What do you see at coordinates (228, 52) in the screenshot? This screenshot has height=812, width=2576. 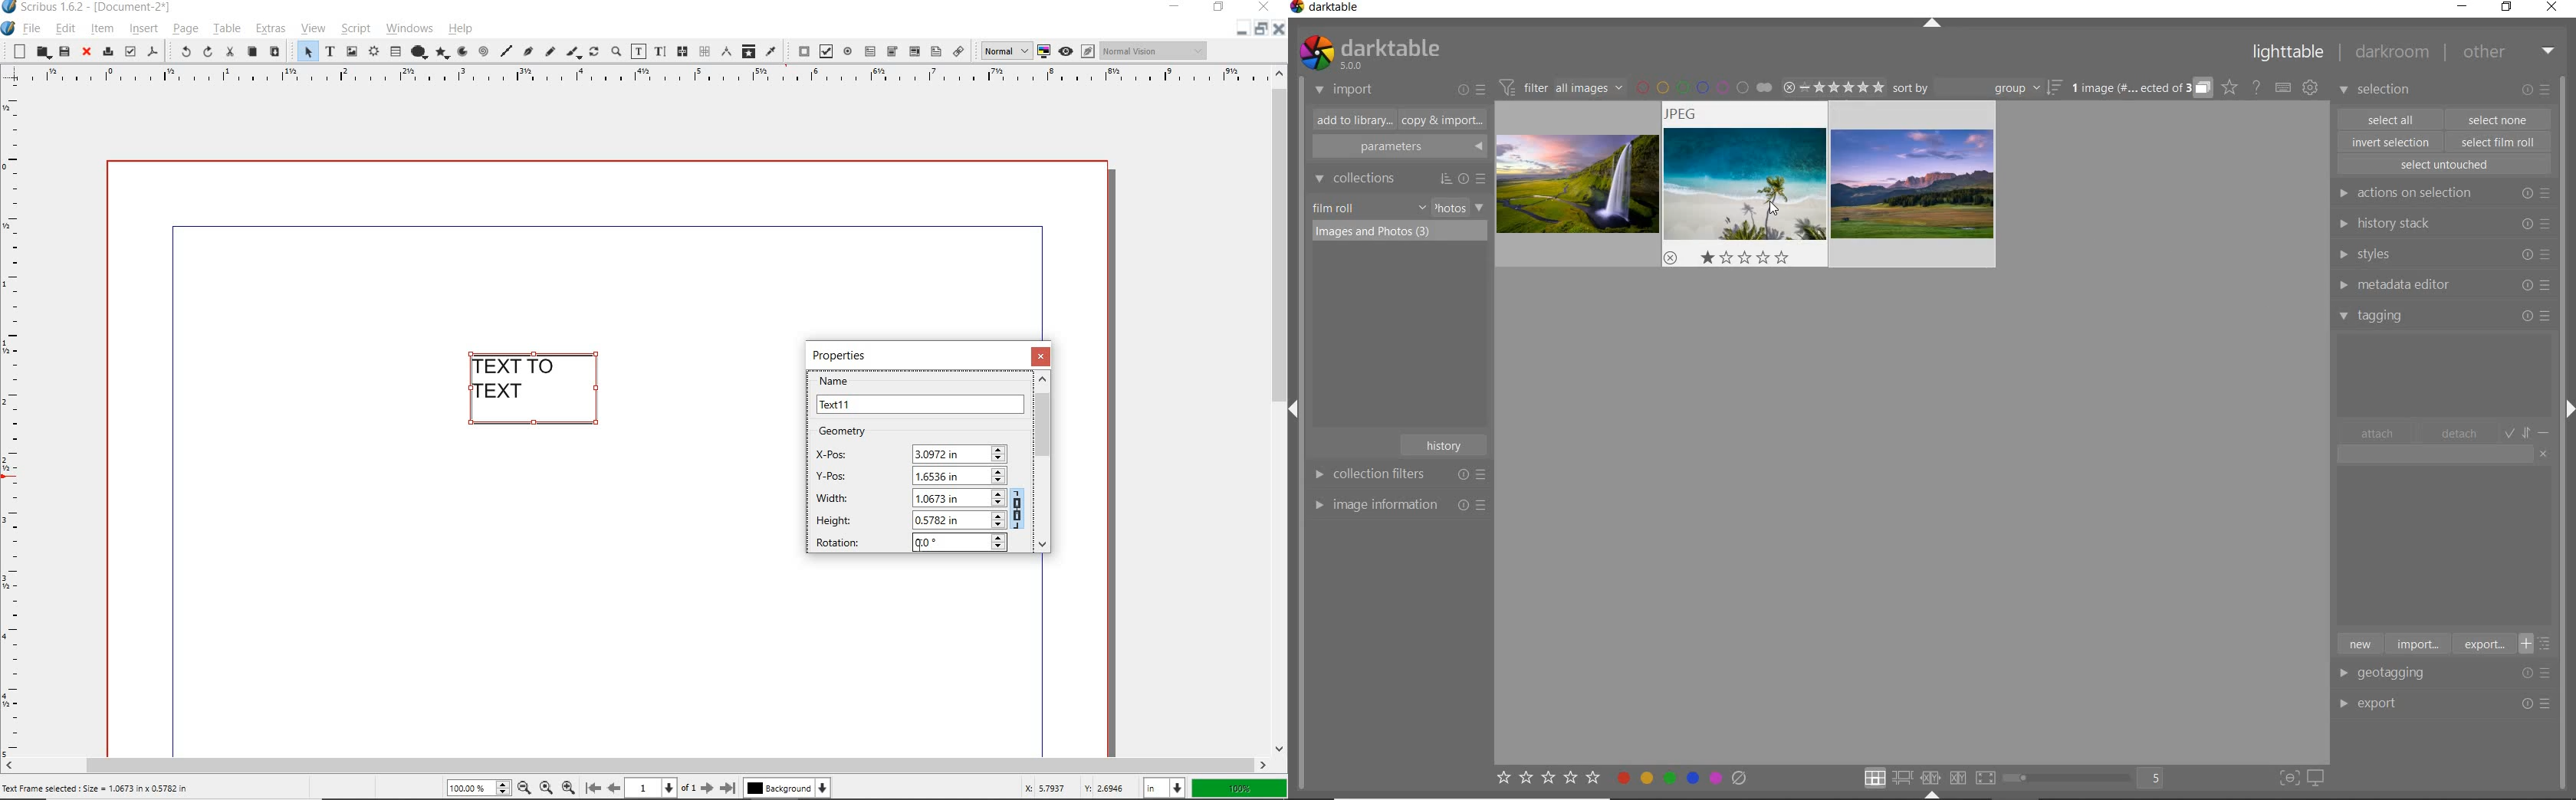 I see `cut` at bounding box center [228, 52].